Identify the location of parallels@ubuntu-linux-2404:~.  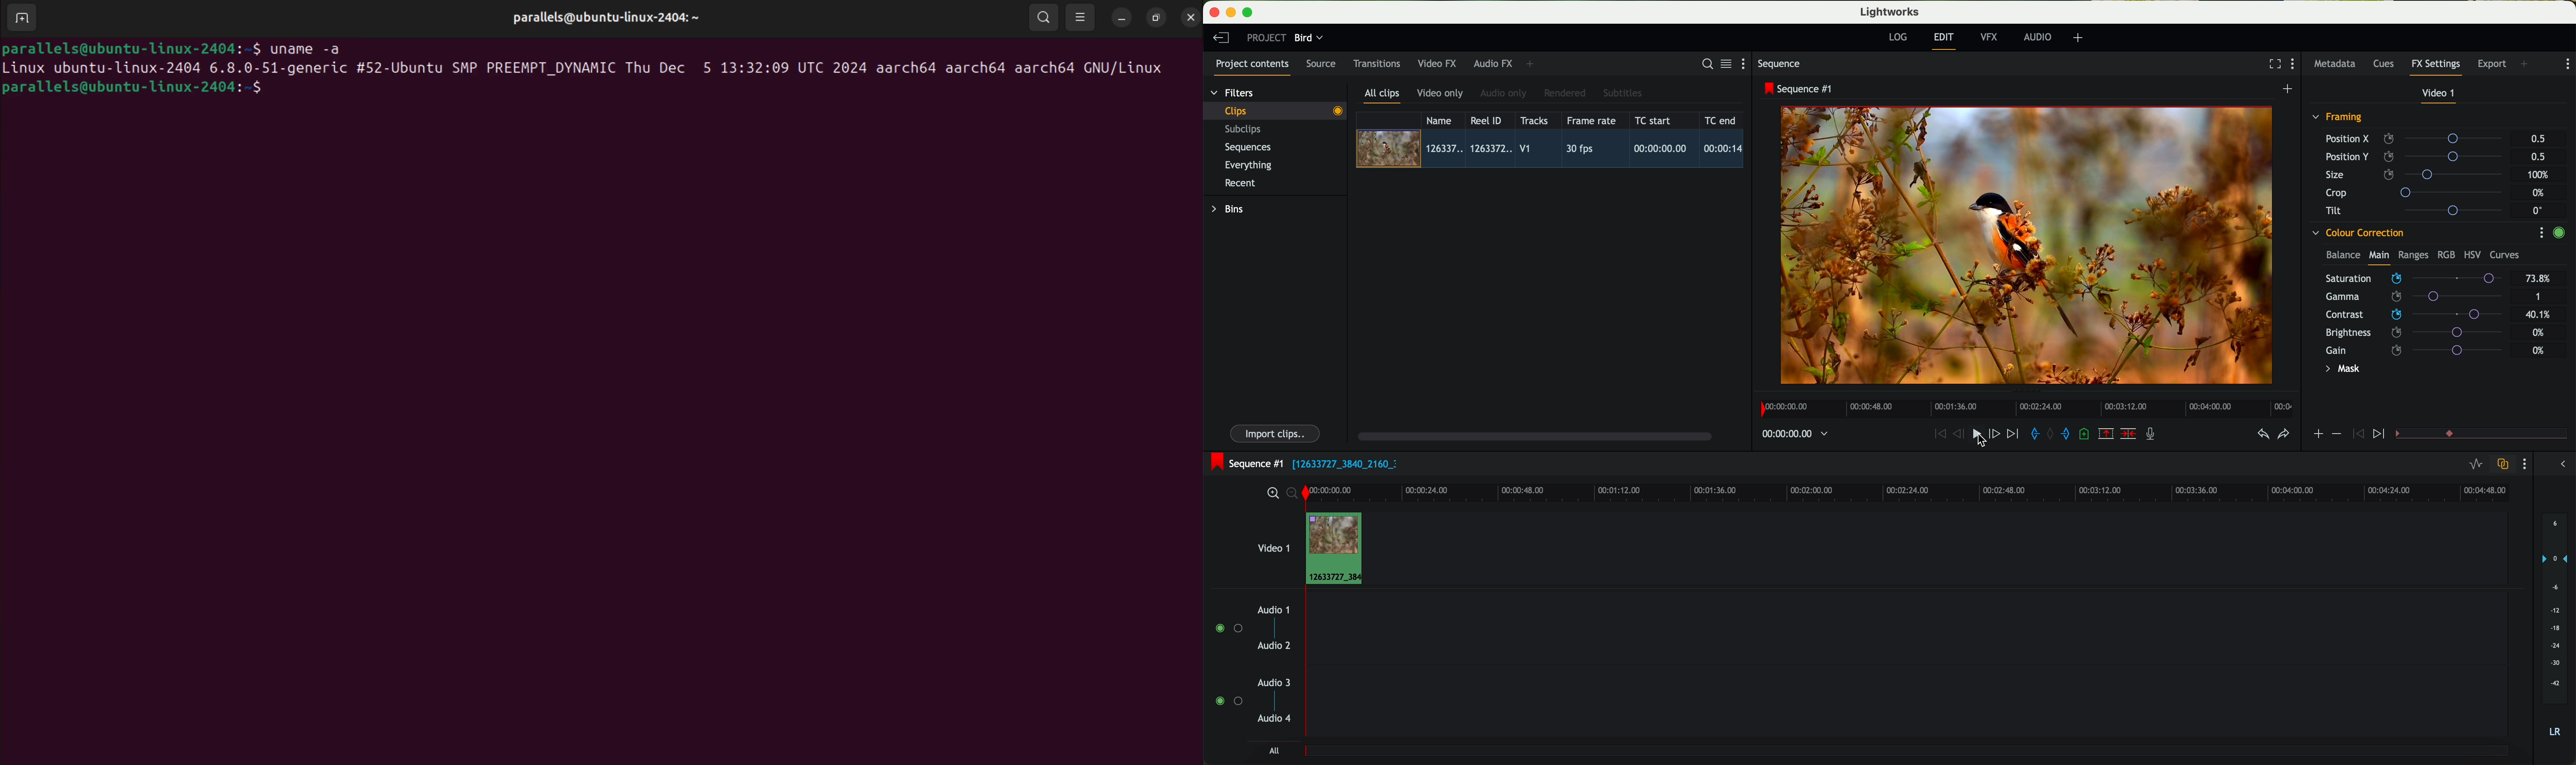
(614, 17).